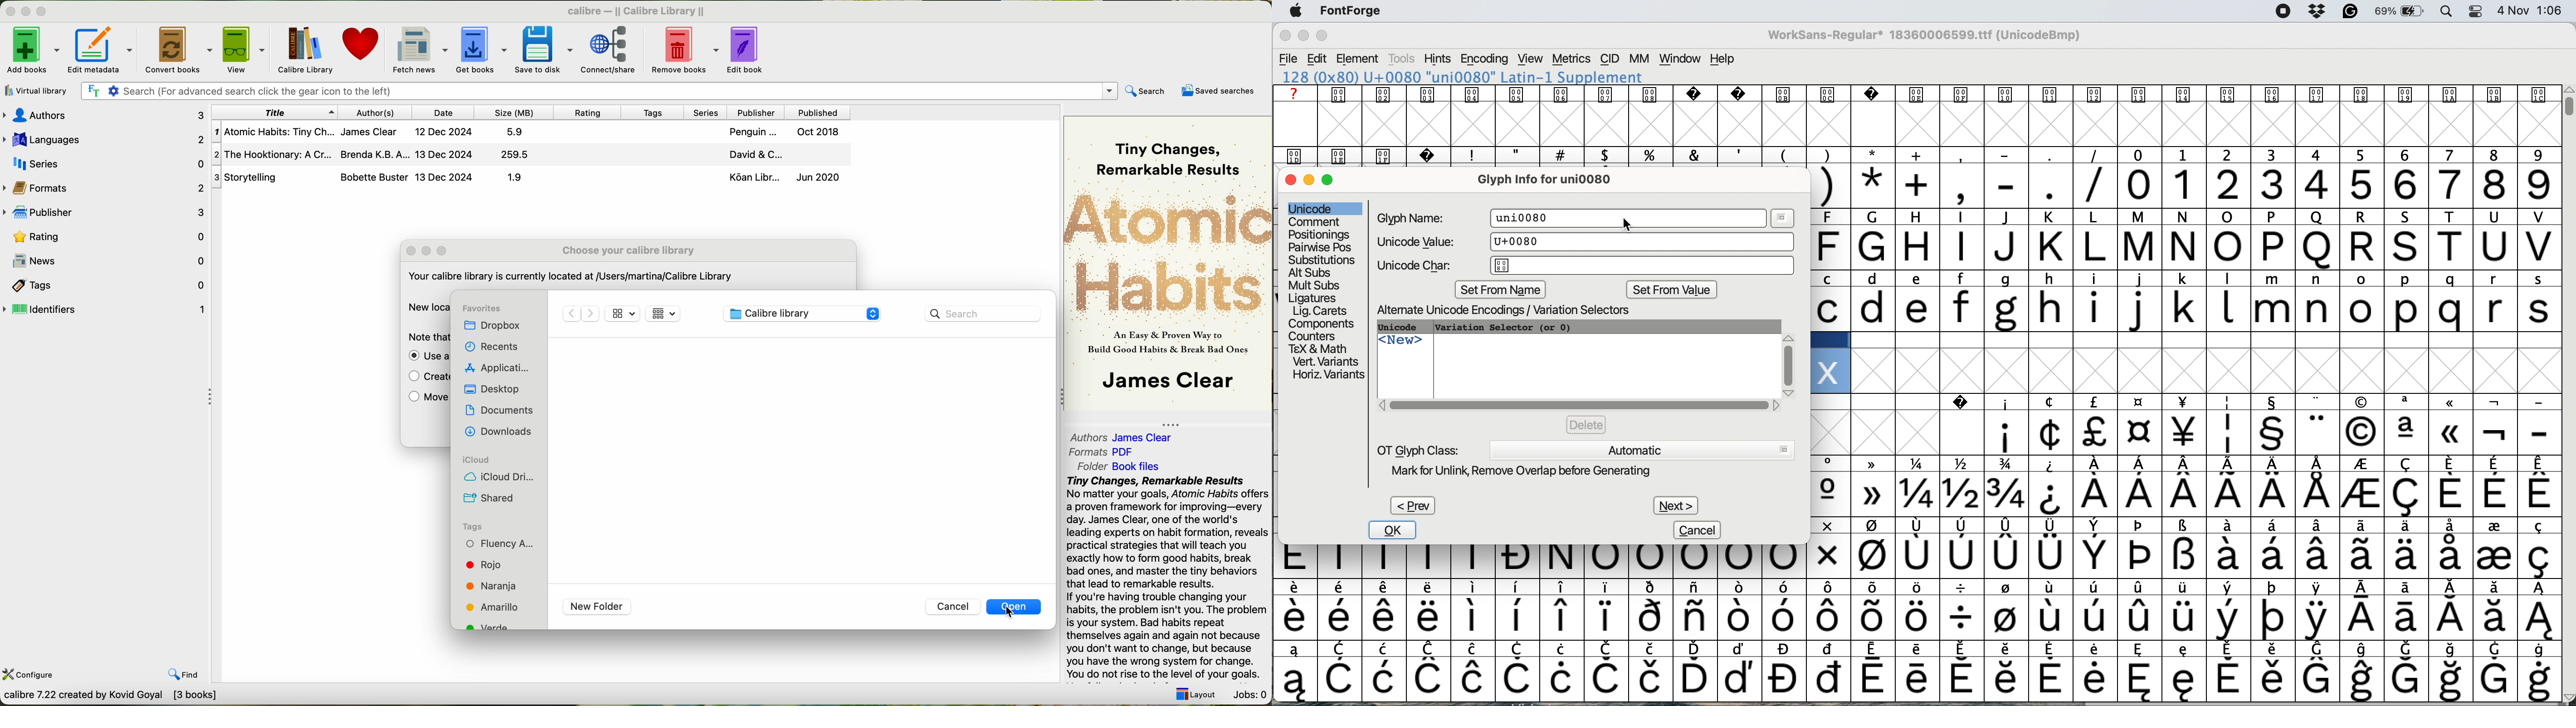 The height and width of the screenshot is (728, 2576). What do you see at coordinates (1312, 285) in the screenshot?
I see `mult subs` at bounding box center [1312, 285].